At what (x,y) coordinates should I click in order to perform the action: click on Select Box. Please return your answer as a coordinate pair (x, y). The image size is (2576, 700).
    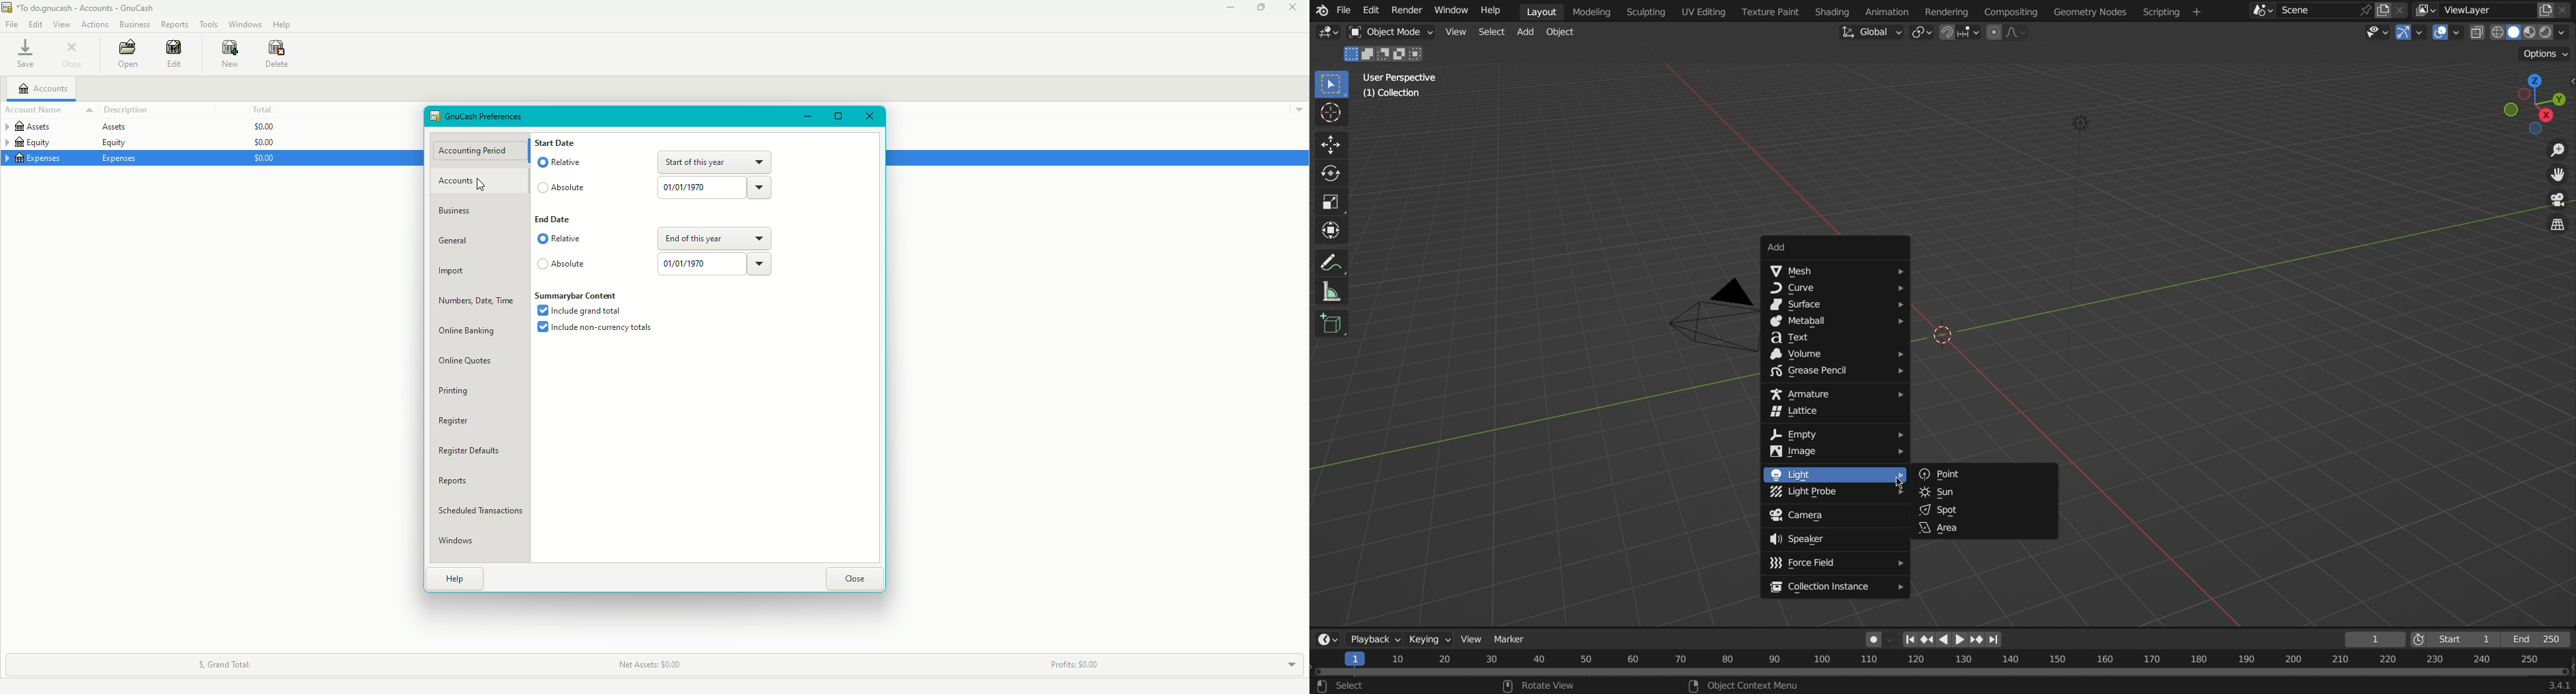
    Looking at the image, I should click on (1333, 85).